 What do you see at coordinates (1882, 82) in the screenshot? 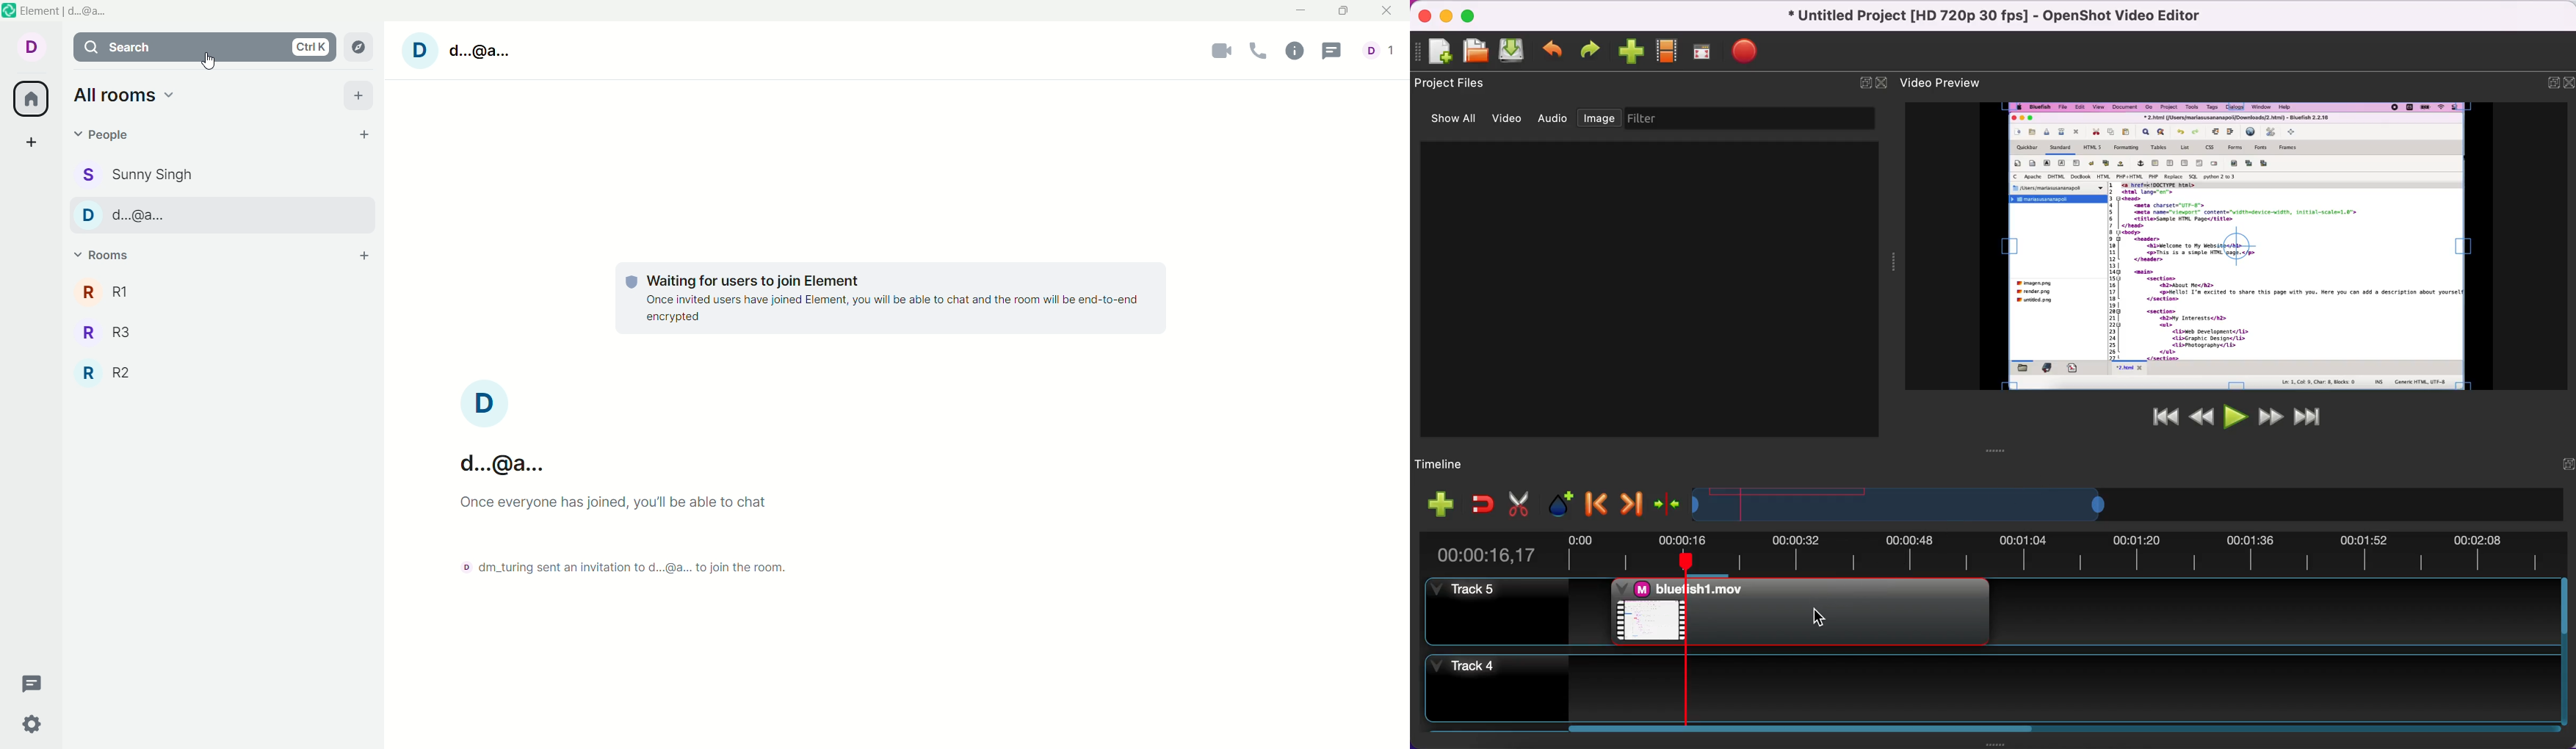
I see `close` at bounding box center [1882, 82].